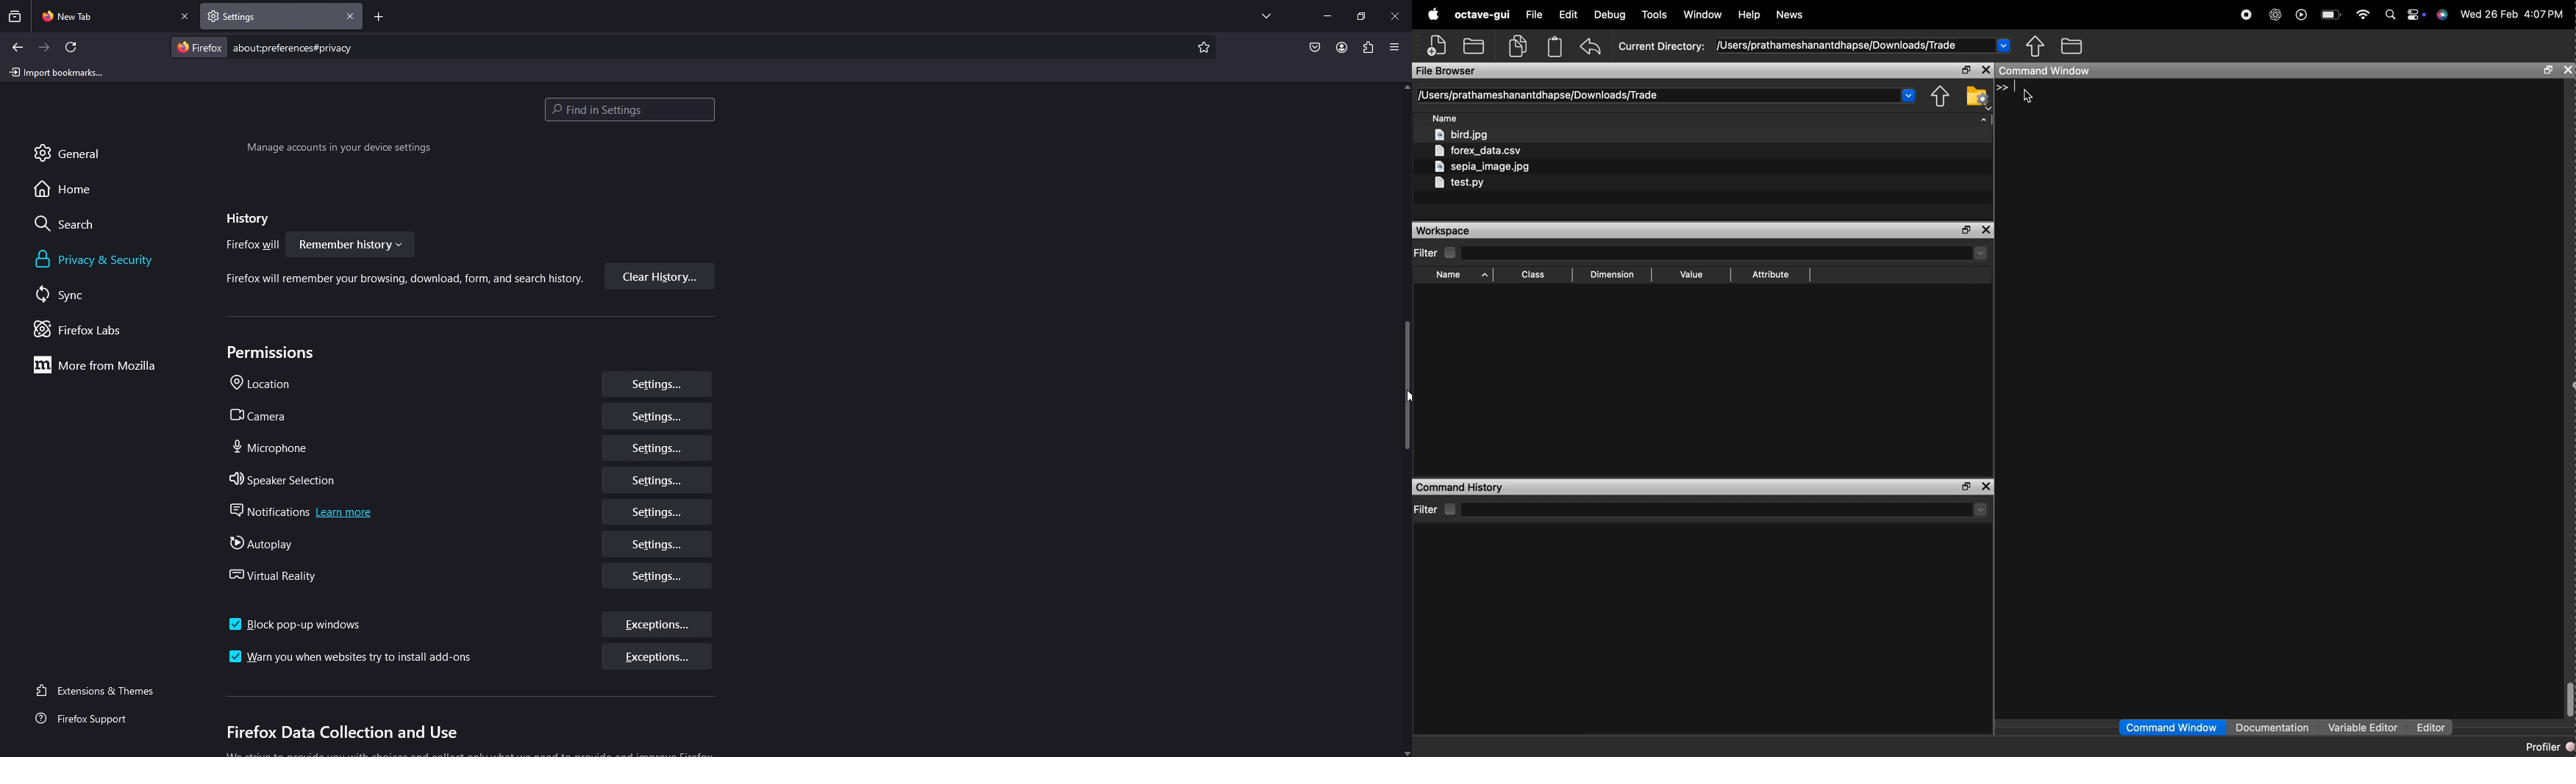  I want to click on folder, so click(2071, 46).